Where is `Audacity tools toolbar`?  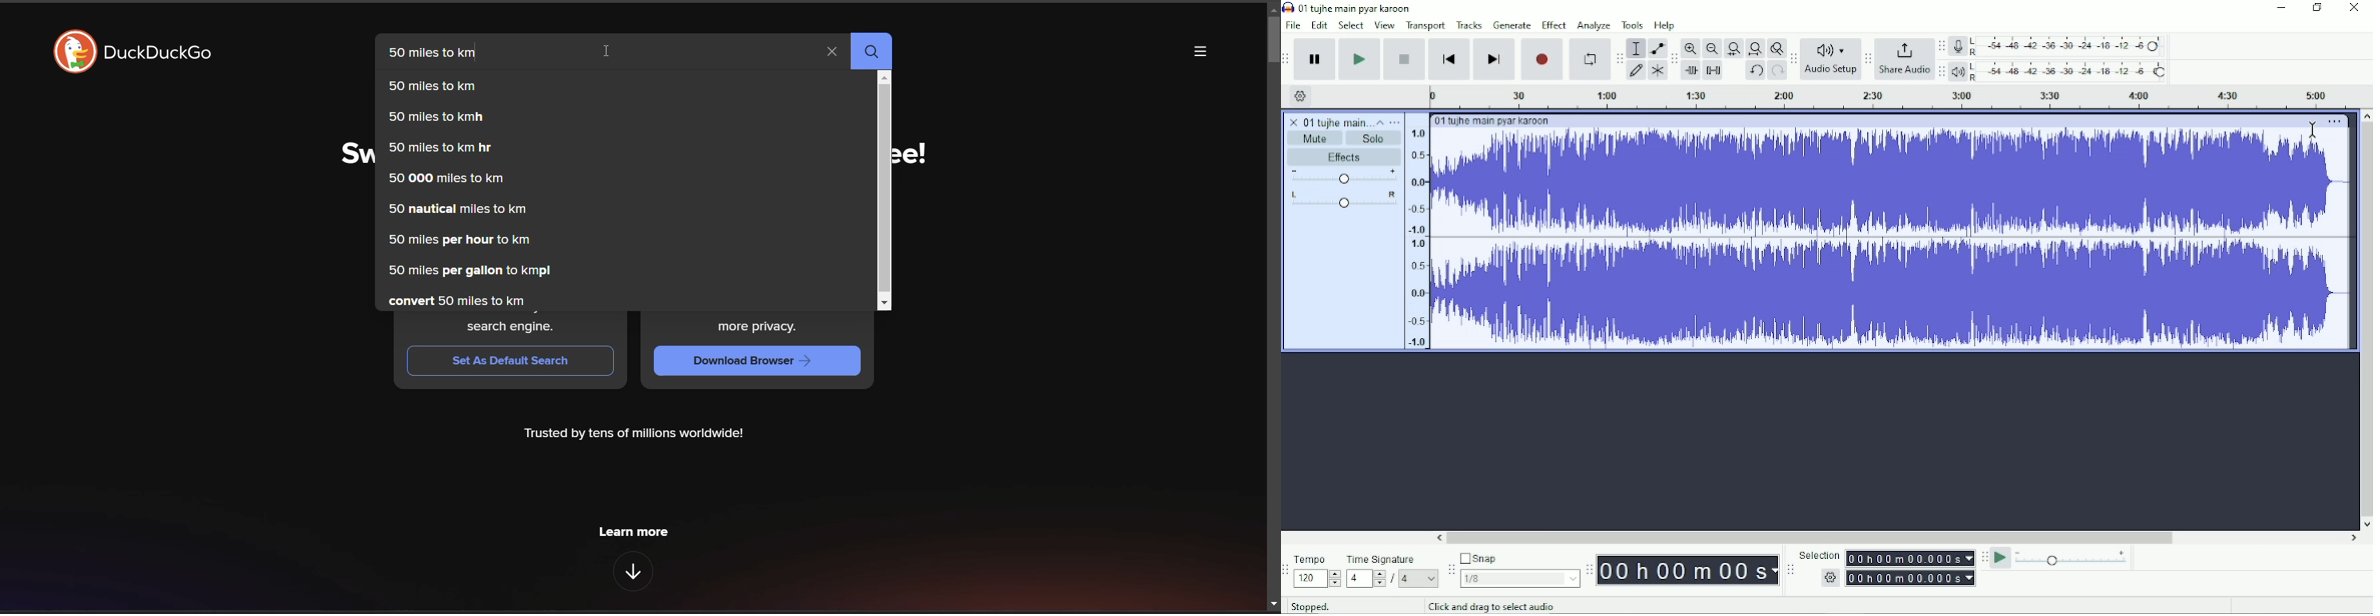 Audacity tools toolbar is located at coordinates (1619, 58).